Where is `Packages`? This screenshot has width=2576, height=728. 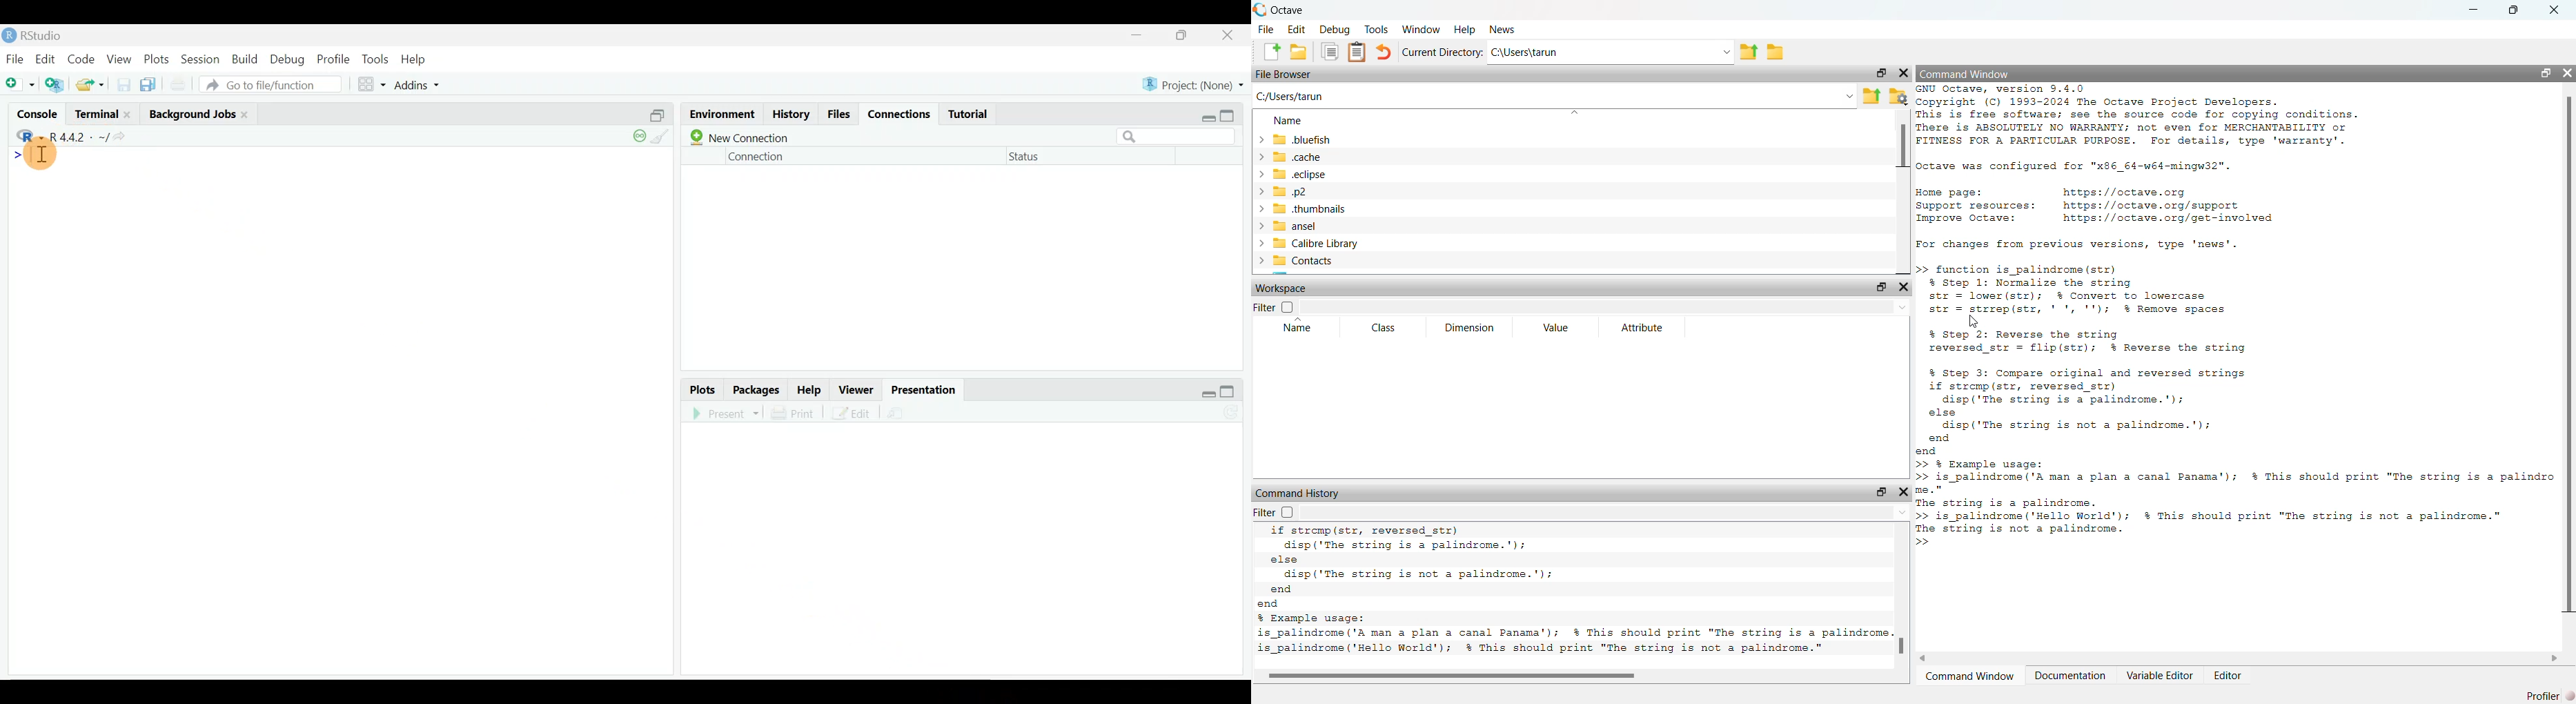 Packages is located at coordinates (755, 389).